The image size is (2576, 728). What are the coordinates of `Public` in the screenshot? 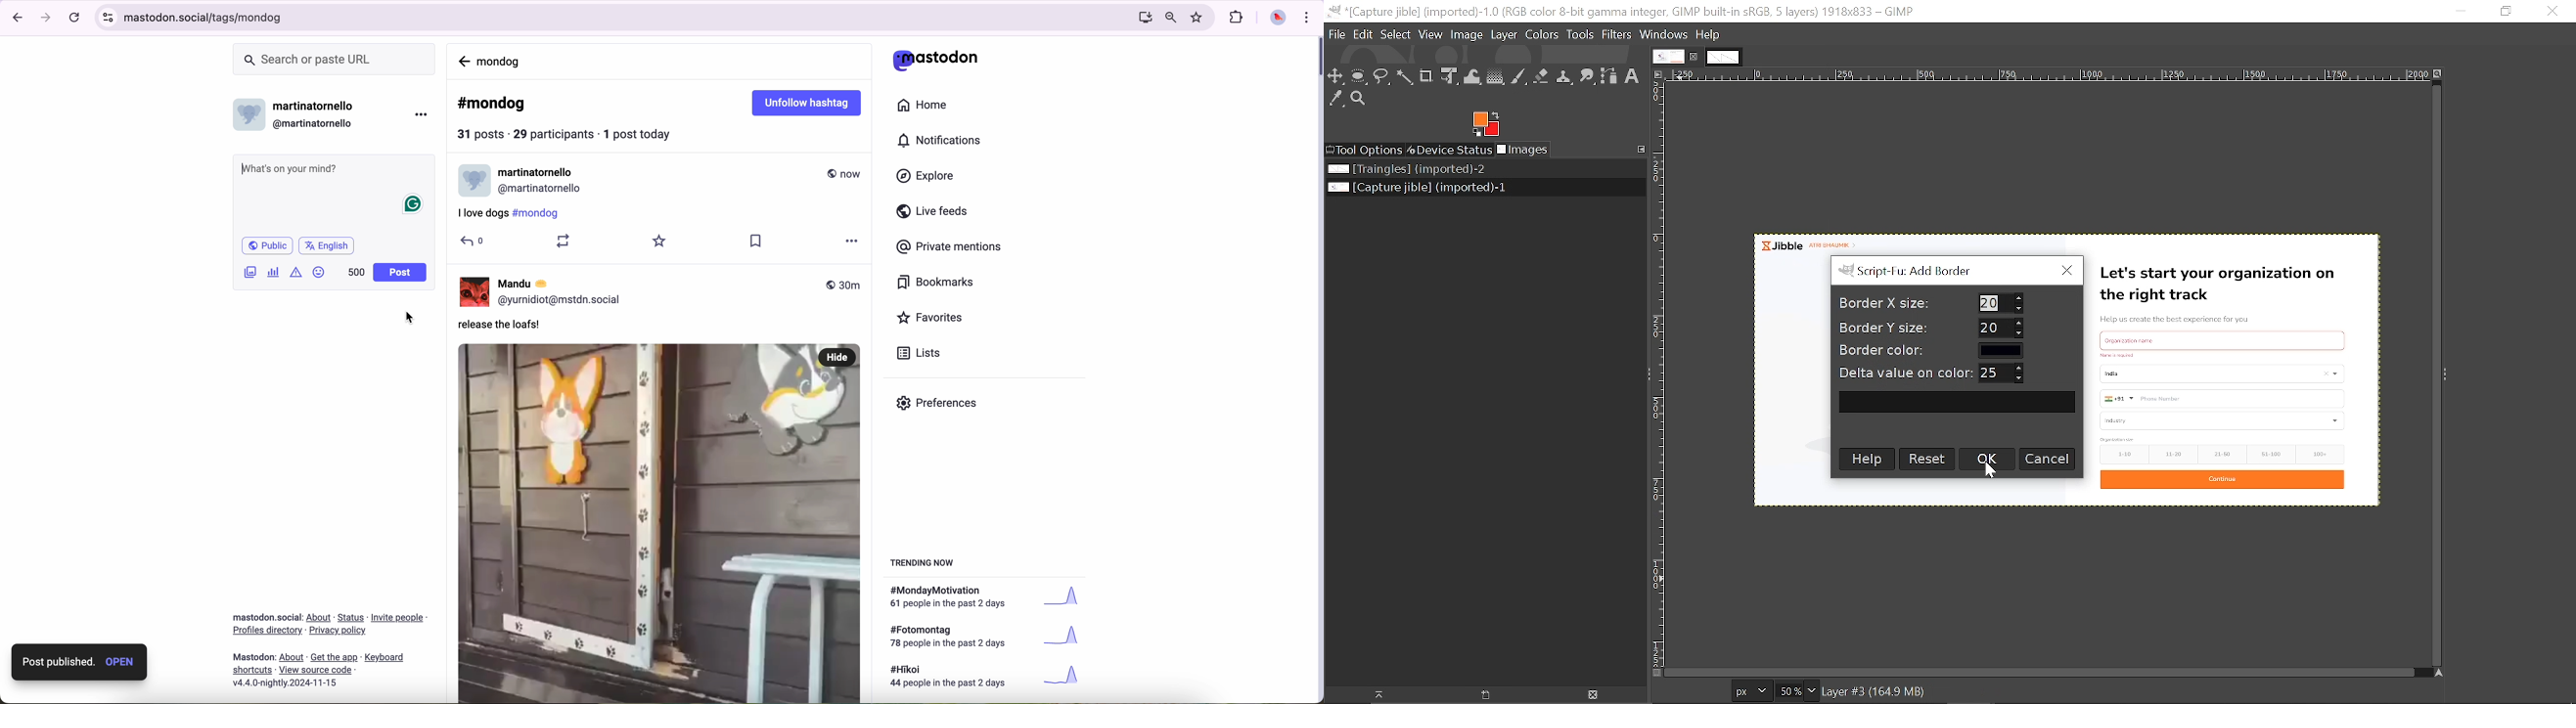 It's located at (269, 246).